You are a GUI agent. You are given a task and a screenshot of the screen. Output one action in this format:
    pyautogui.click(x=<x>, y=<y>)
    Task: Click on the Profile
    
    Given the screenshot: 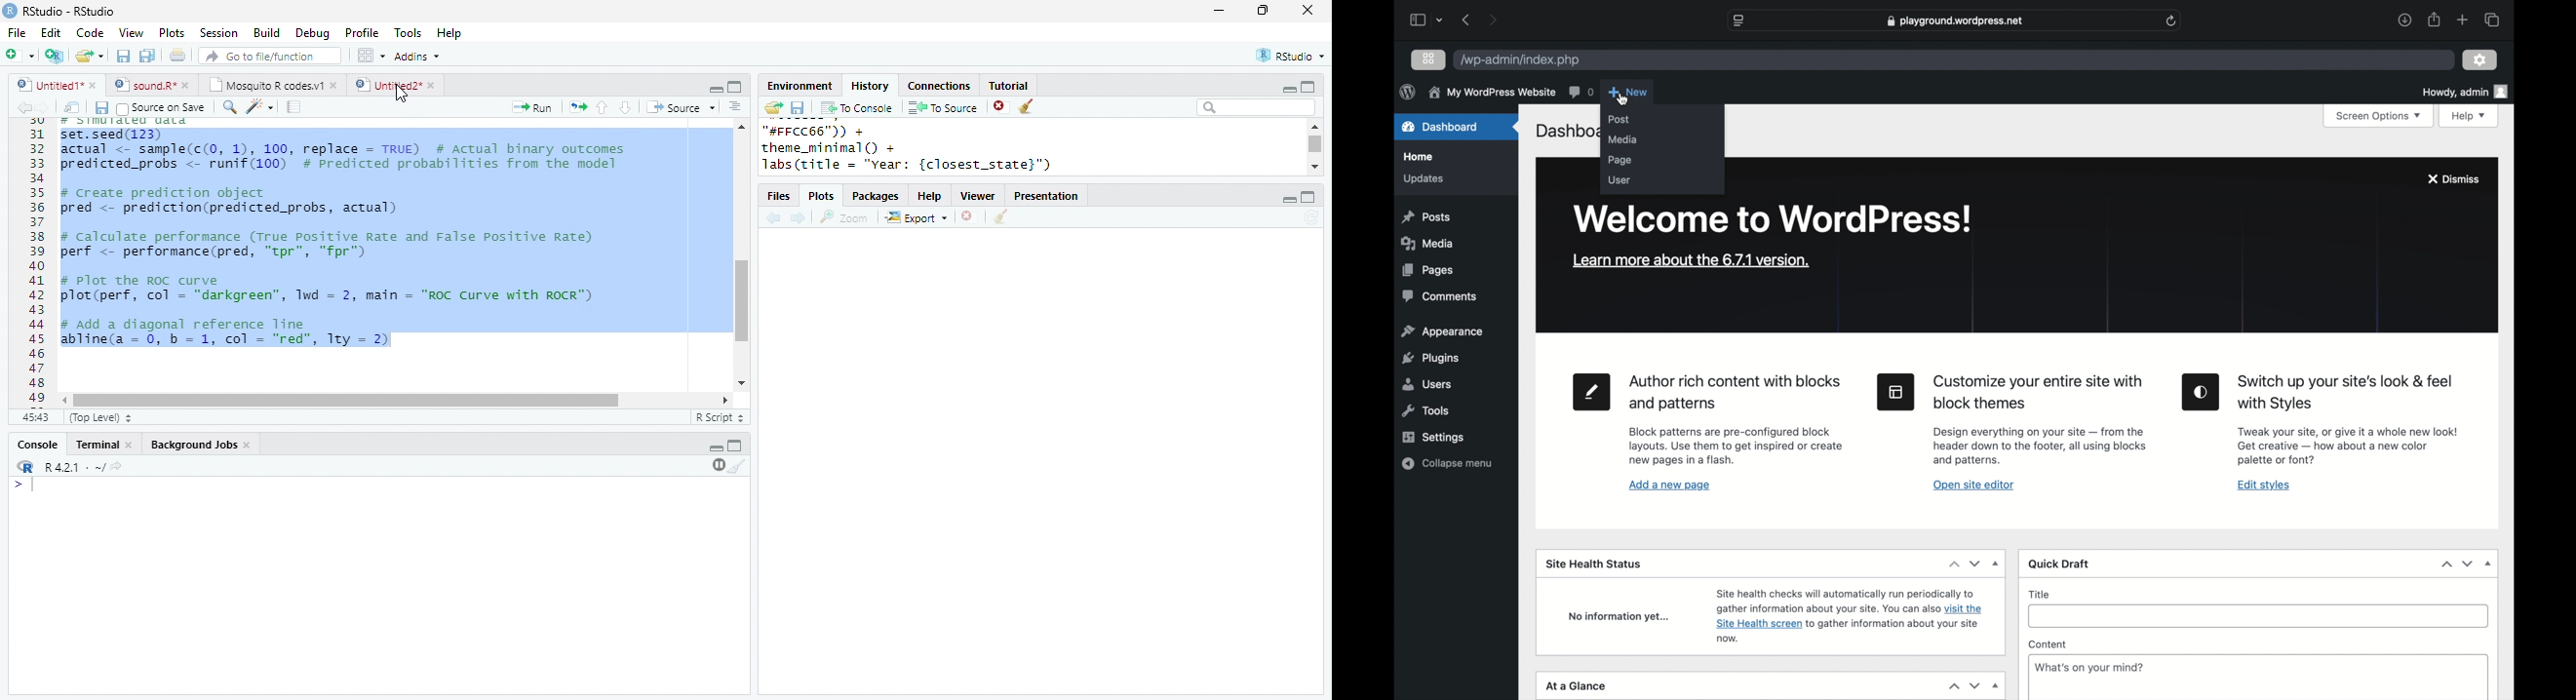 What is the action you would take?
    pyautogui.click(x=362, y=32)
    